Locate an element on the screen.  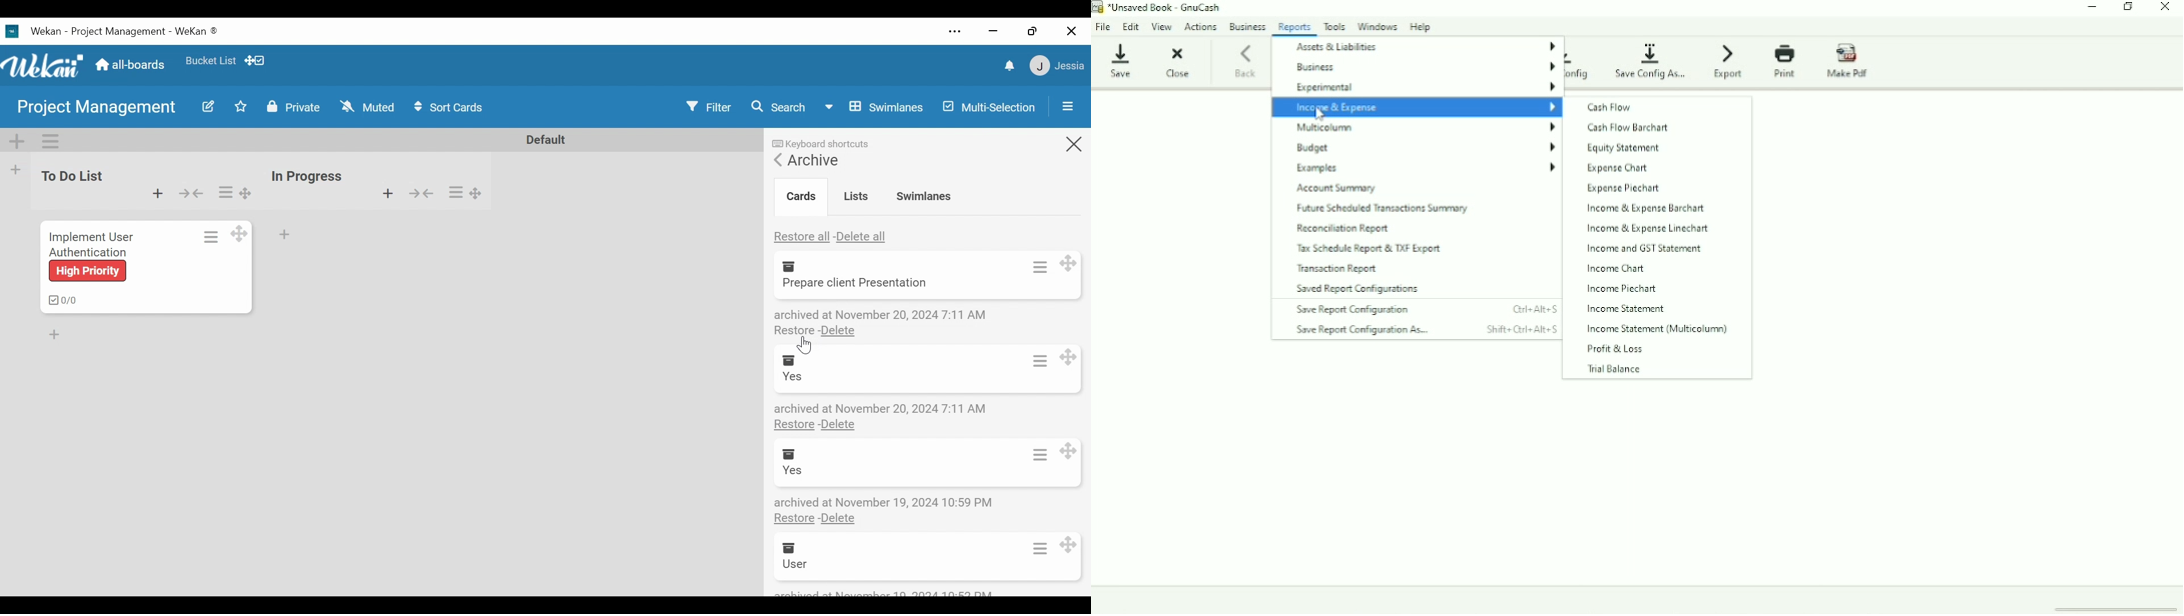
Equity Statement is located at coordinates (1621, 149).